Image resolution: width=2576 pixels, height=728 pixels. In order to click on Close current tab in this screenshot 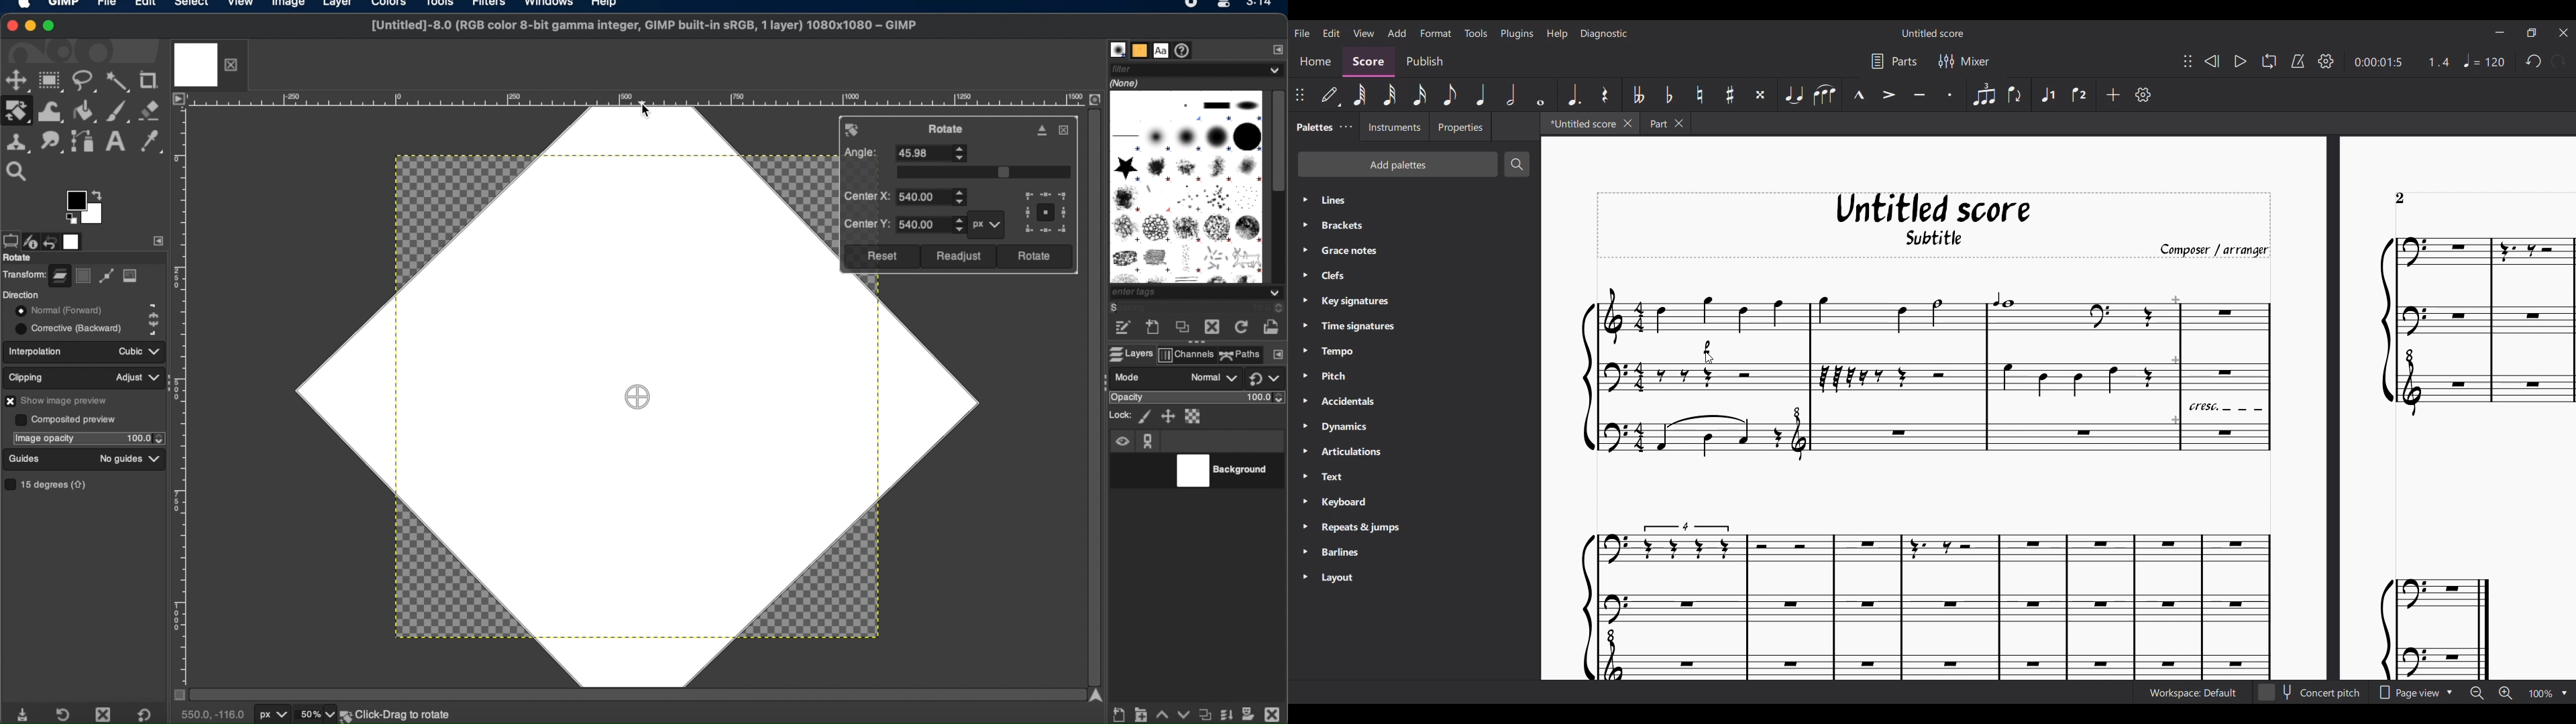, I will do `click(1627, 123)`.